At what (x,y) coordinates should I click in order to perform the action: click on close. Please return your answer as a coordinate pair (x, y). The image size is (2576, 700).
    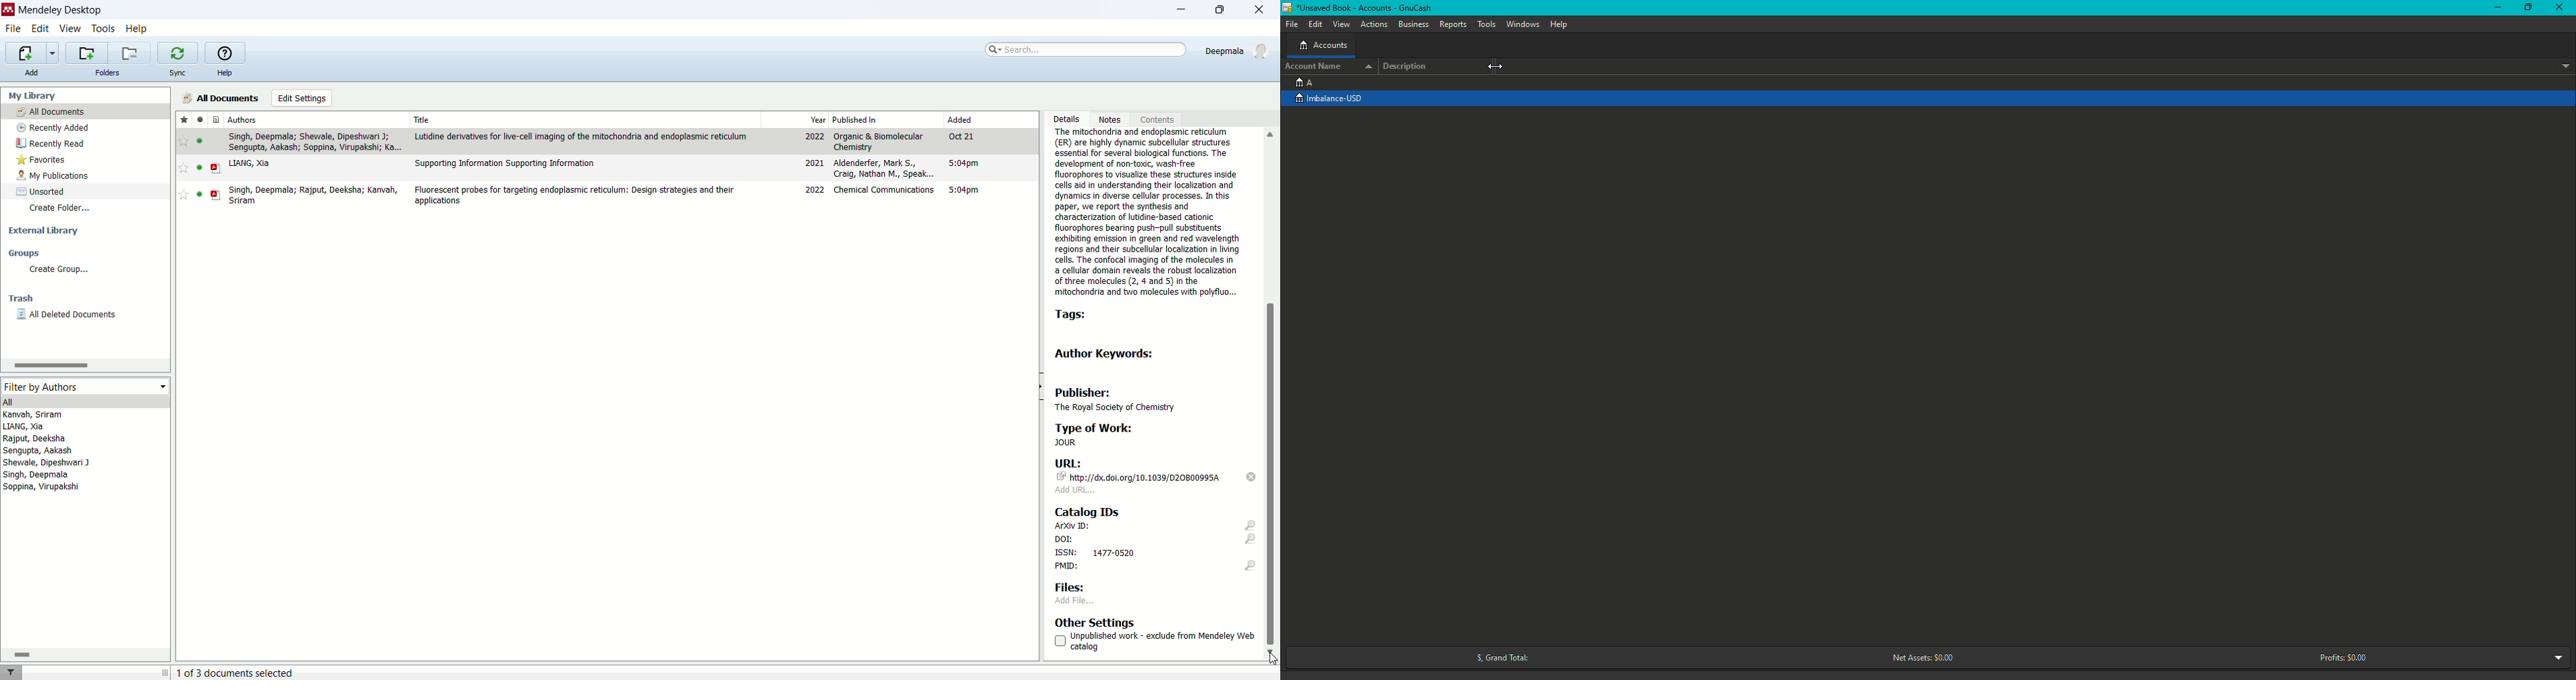
    Looking at the image, I should click on (1264, 11).